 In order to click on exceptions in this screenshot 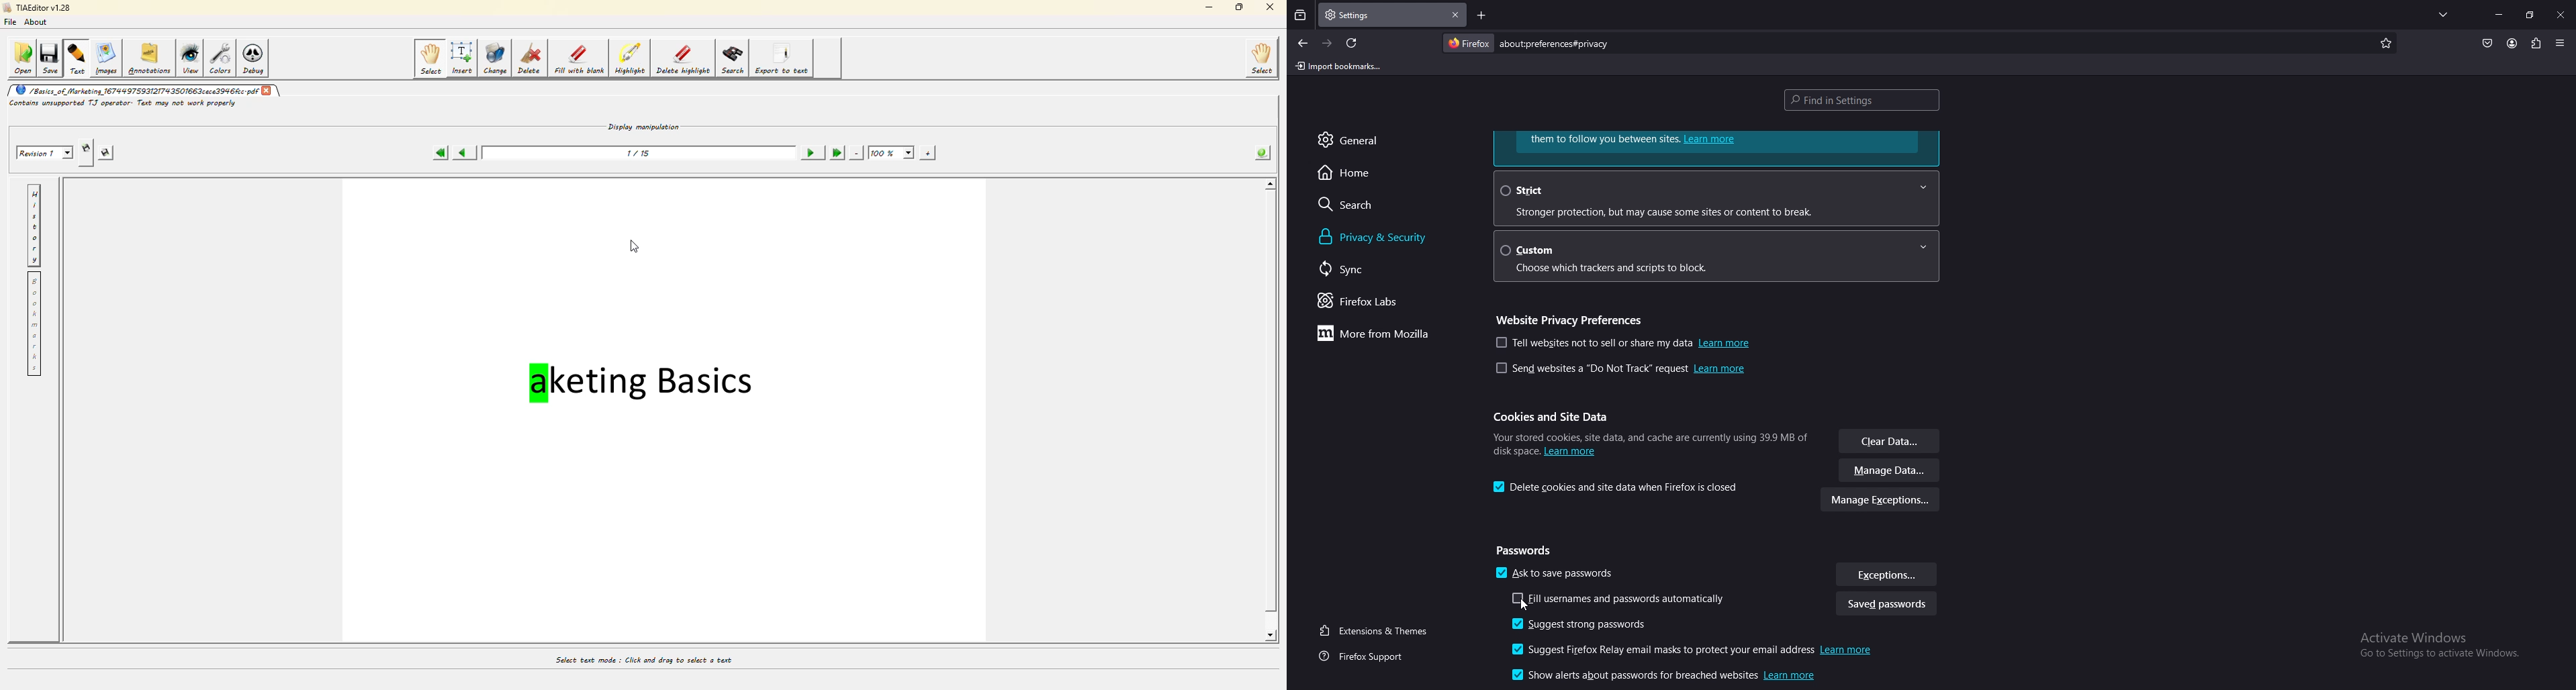, I will do `click(1886, 575)`.